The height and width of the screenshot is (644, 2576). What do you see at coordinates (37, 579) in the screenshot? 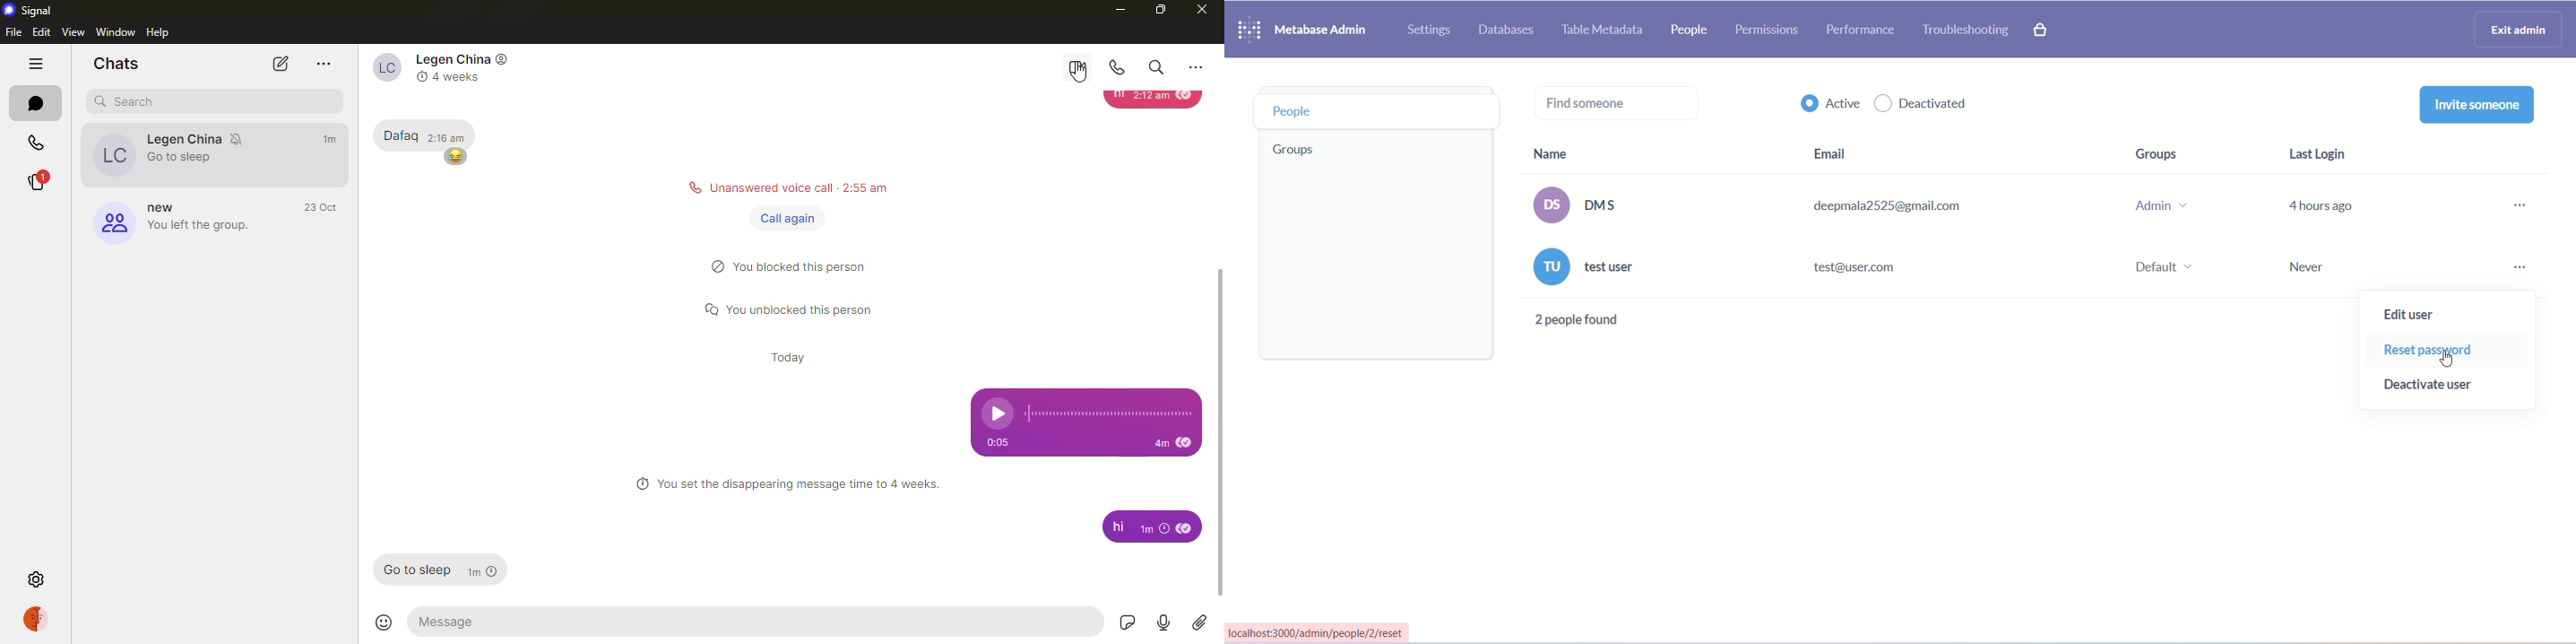
I see `settings` at bounding box center [37, 579].